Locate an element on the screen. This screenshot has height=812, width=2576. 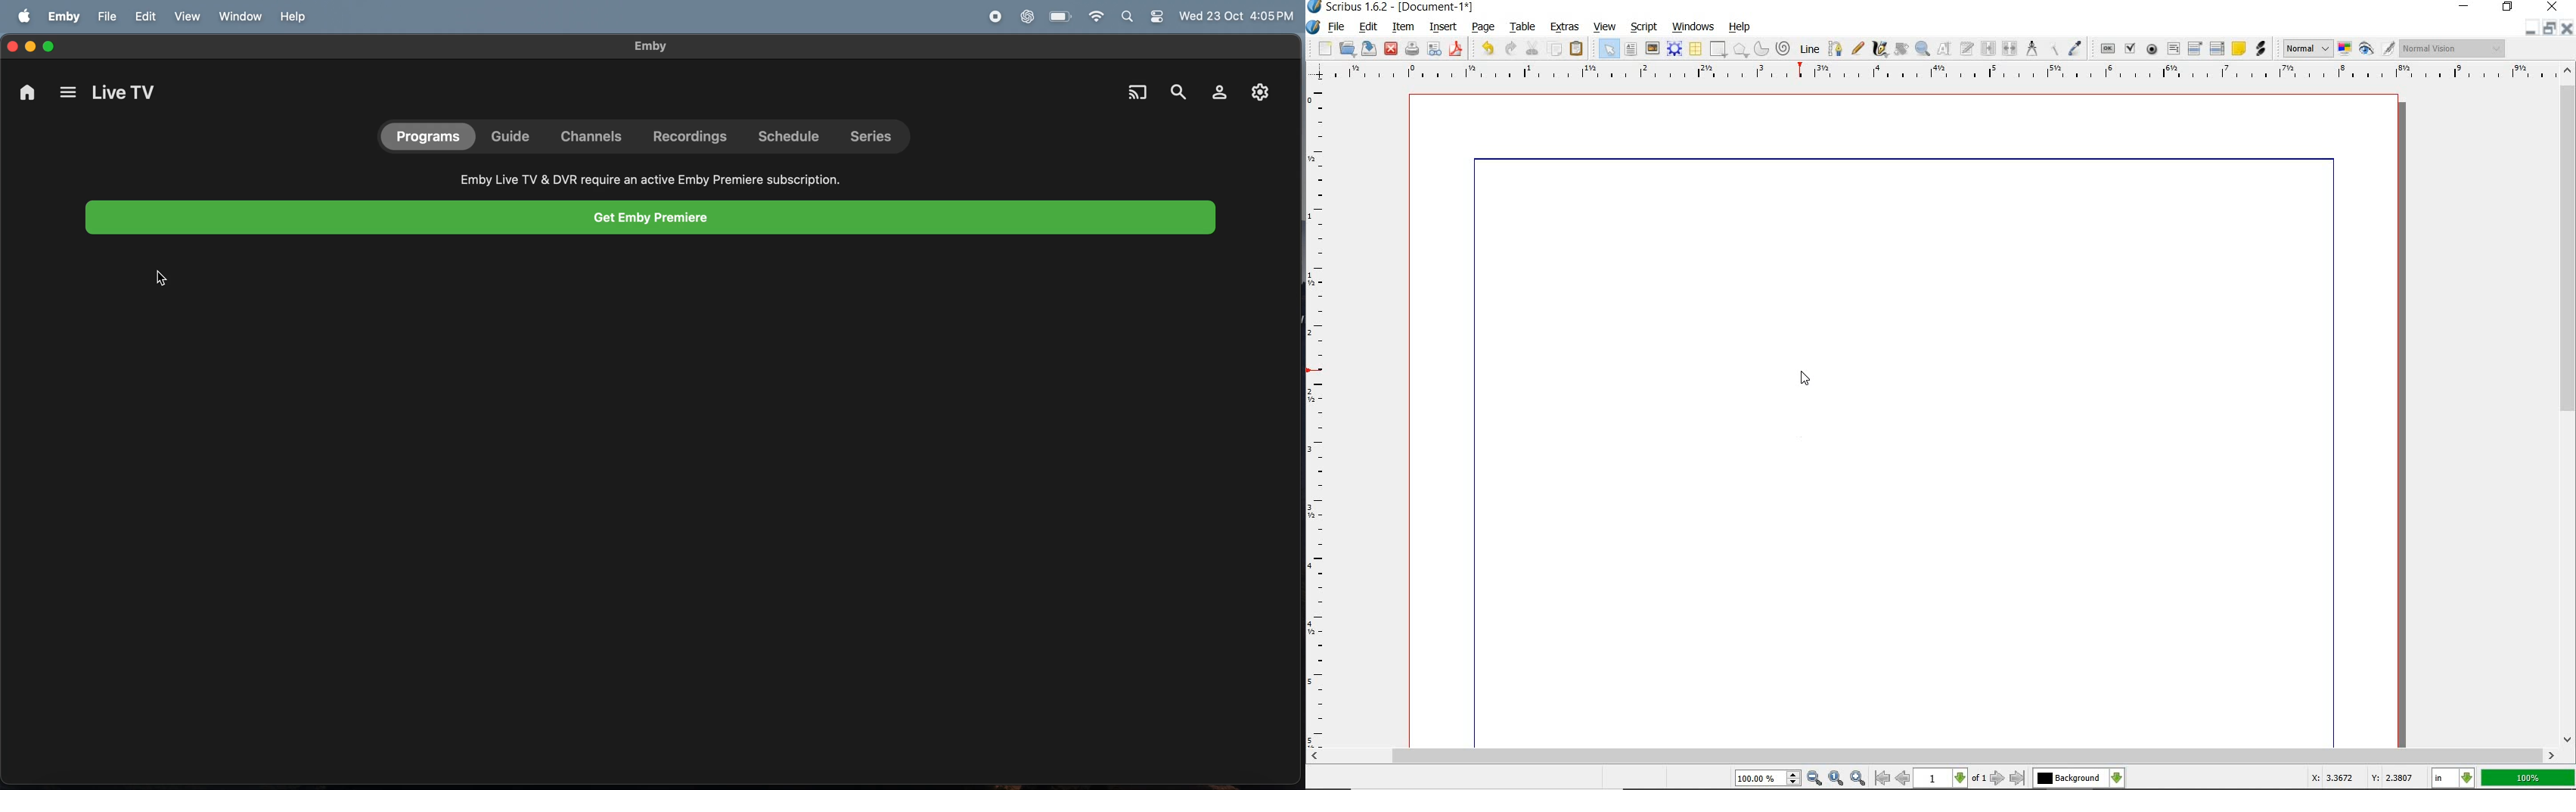
extras is located at coordinates (1565, 26).